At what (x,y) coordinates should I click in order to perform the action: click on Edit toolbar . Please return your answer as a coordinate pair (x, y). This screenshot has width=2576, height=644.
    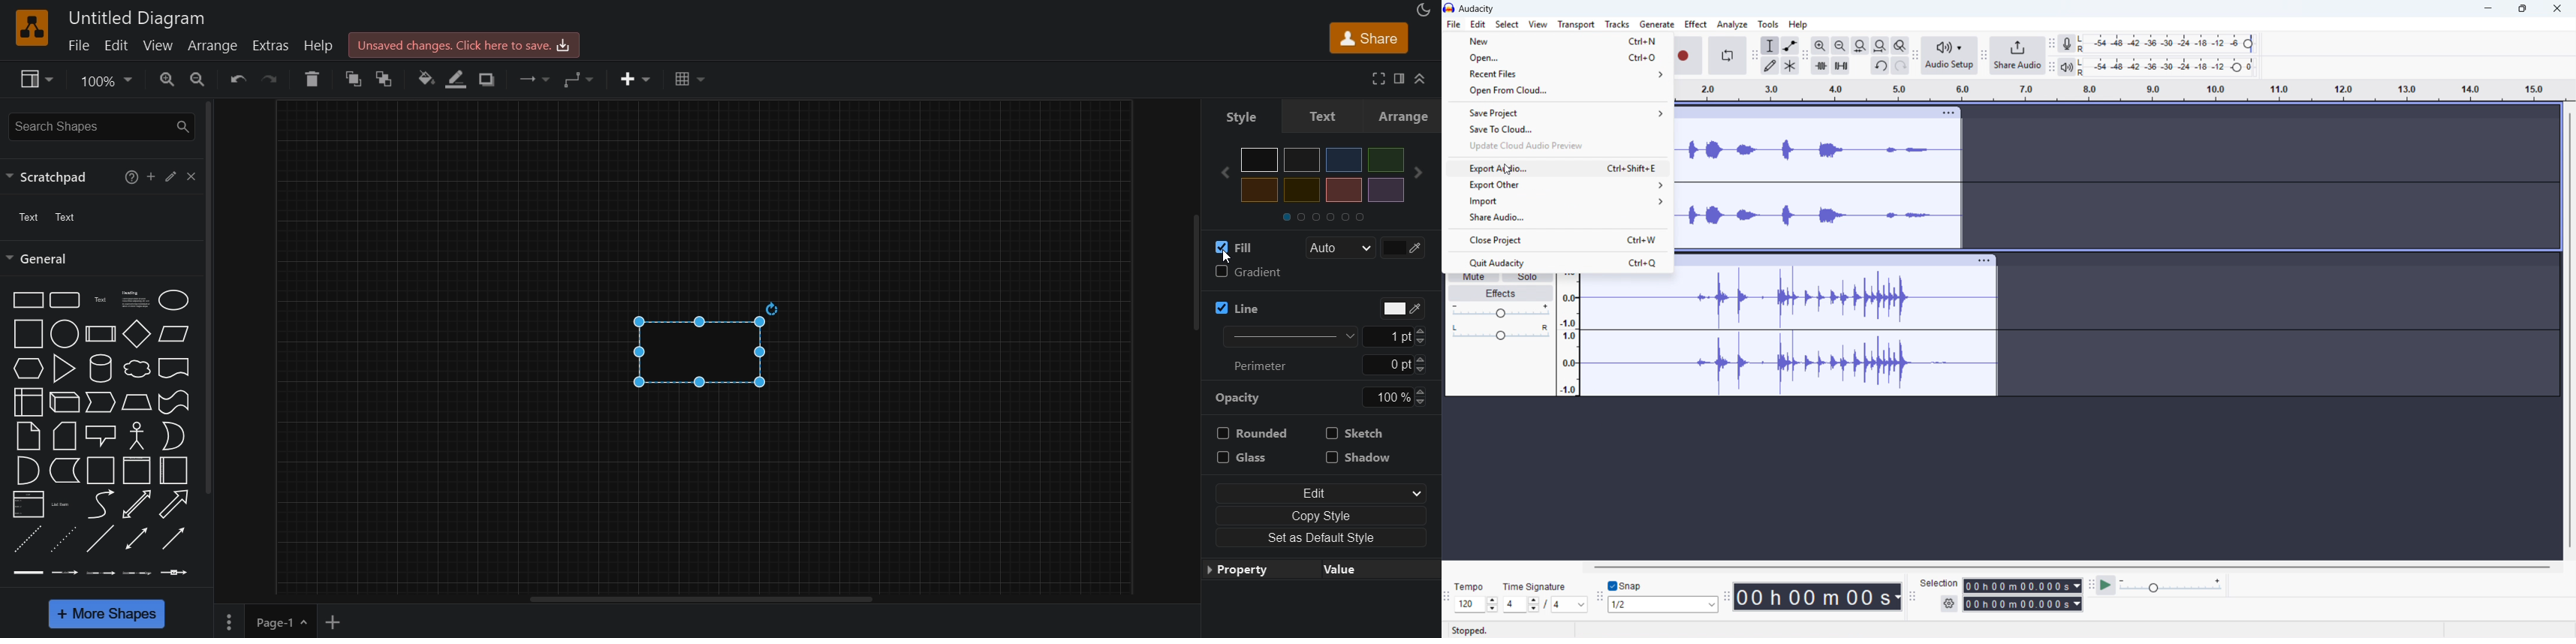
    Looking at the image, I should click on (1805, 56).